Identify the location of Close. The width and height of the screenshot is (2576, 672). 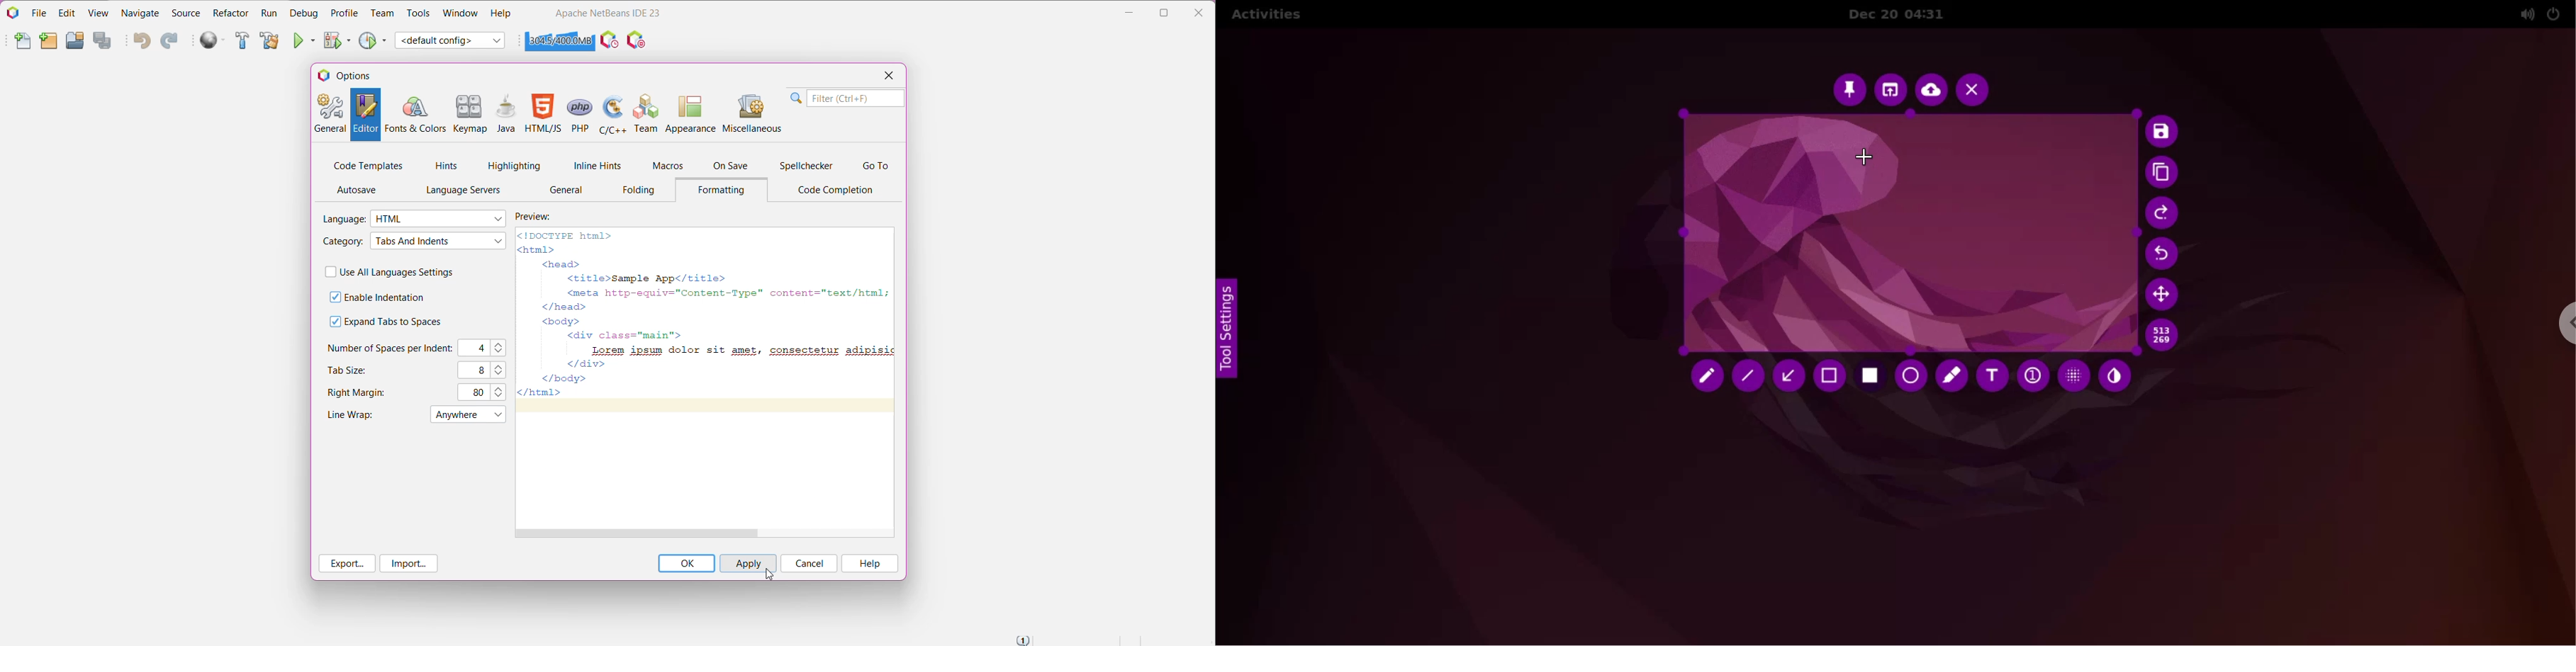
(1202, 11).